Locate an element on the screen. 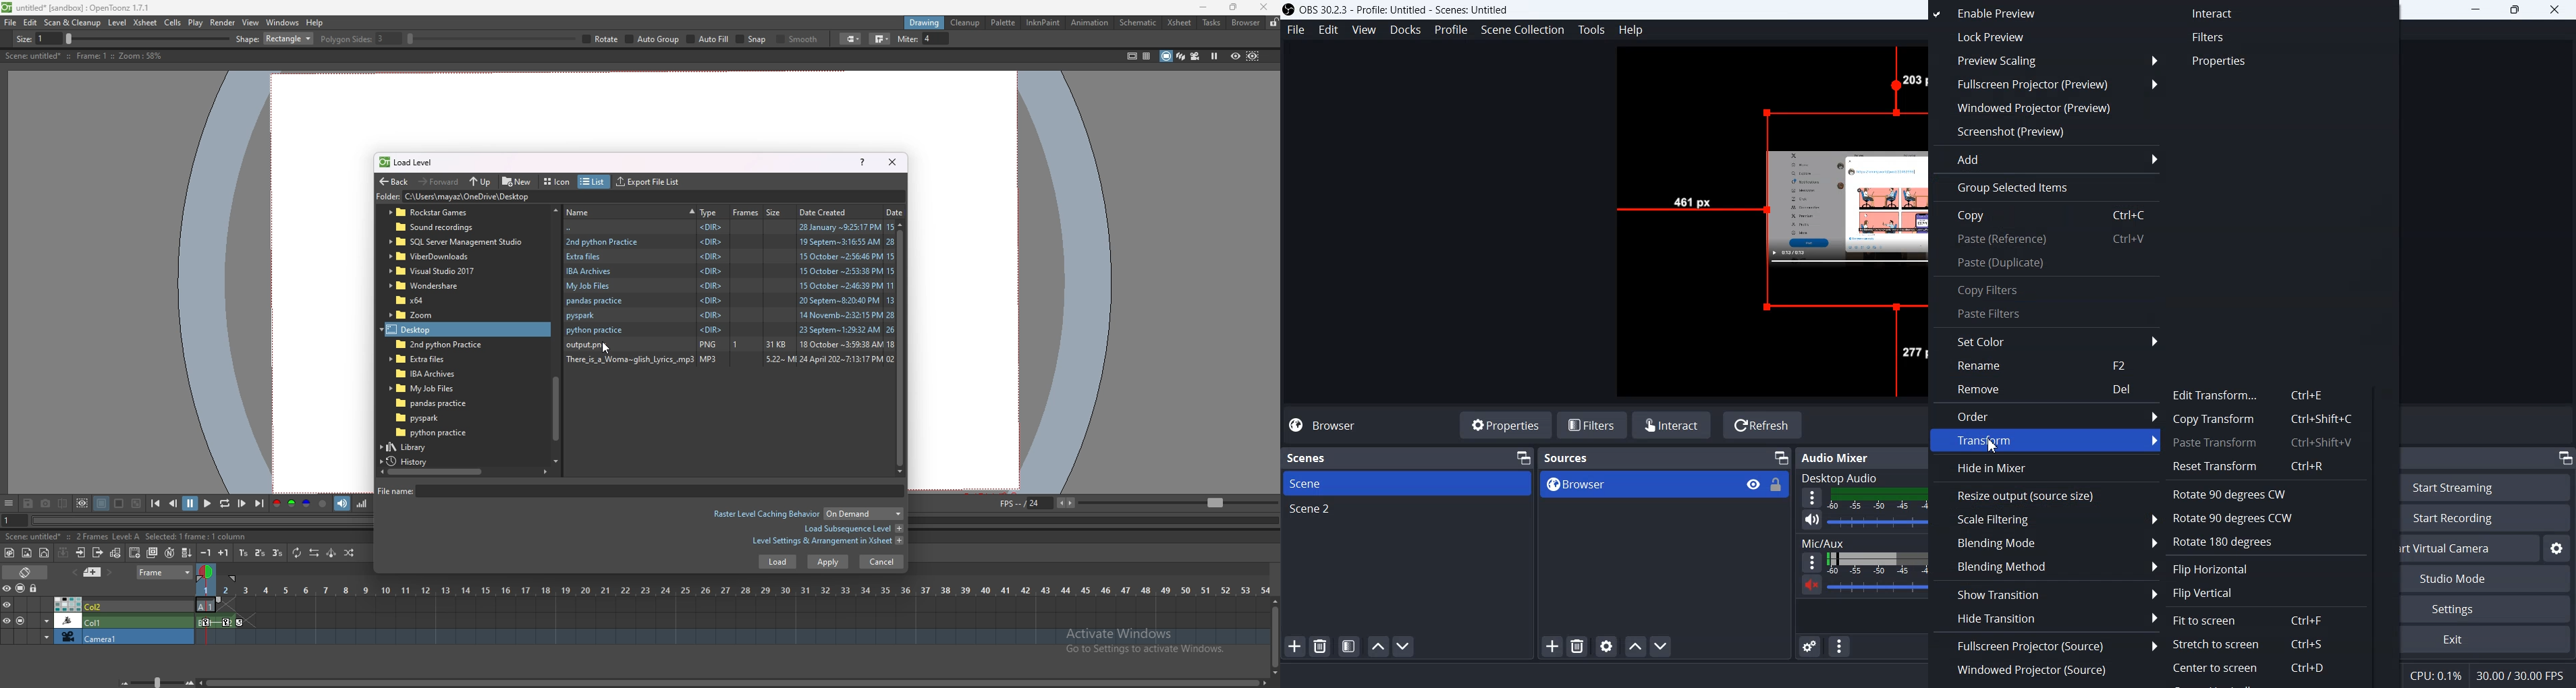 The width and height of the screenshot is (2576, 700). Sound level indicator is located at coordinates (1877, 563).